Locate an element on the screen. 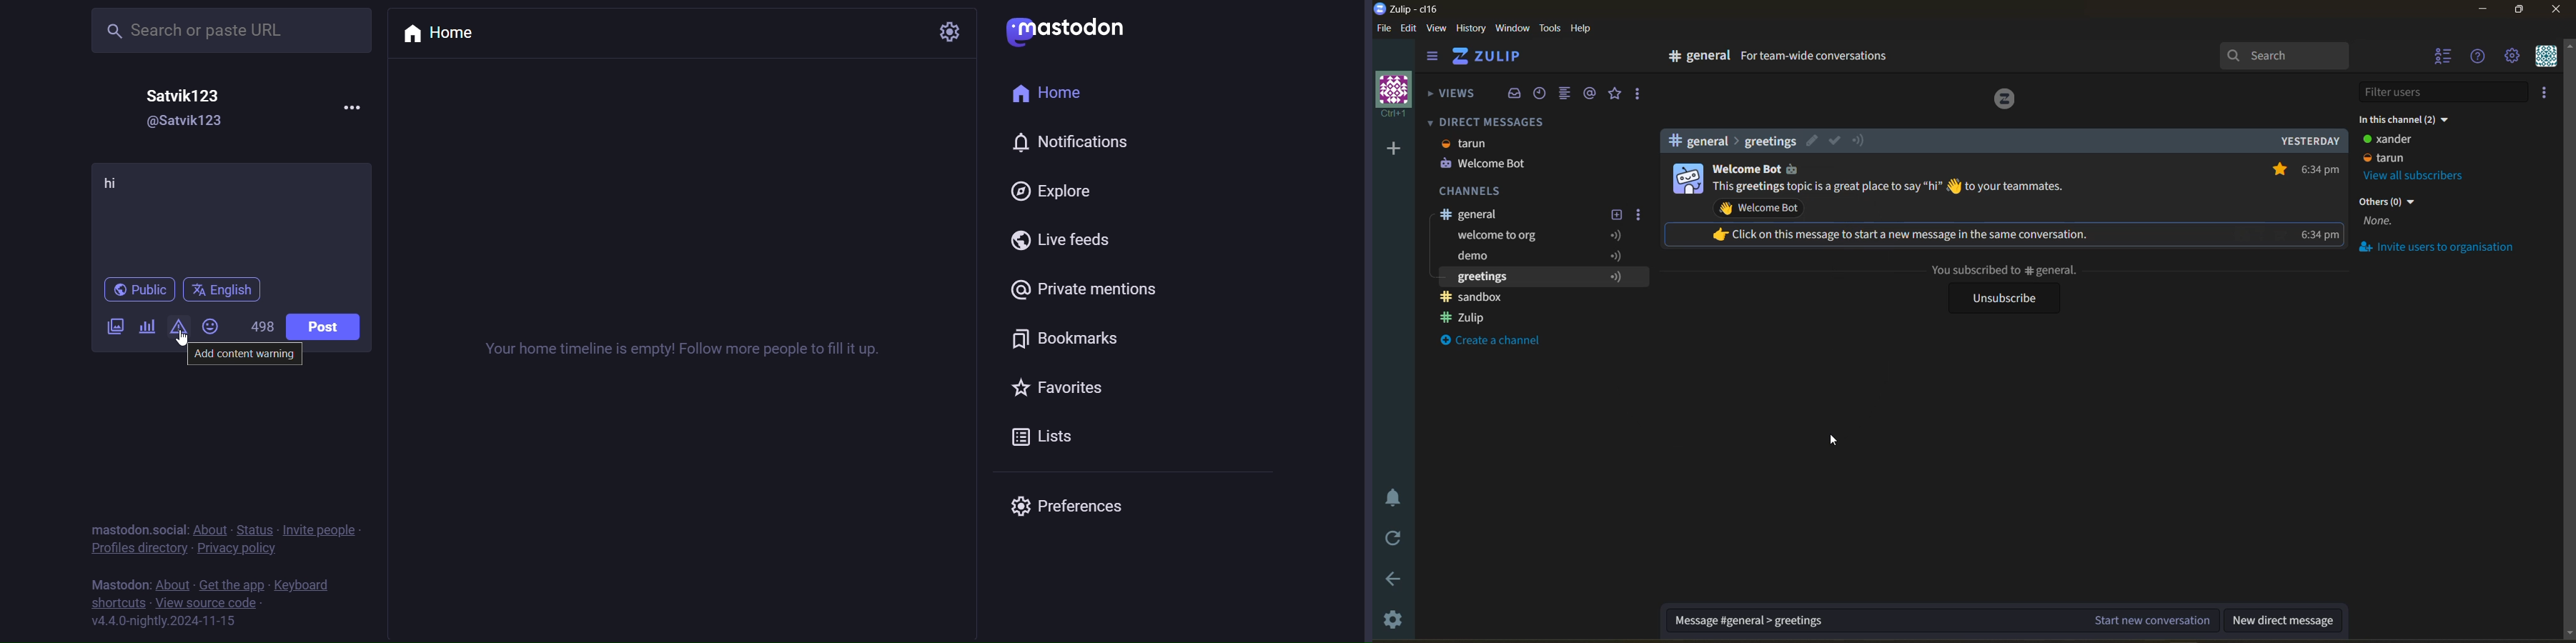 The image size is (2576, 644). version is located at coordinates (164, 622).